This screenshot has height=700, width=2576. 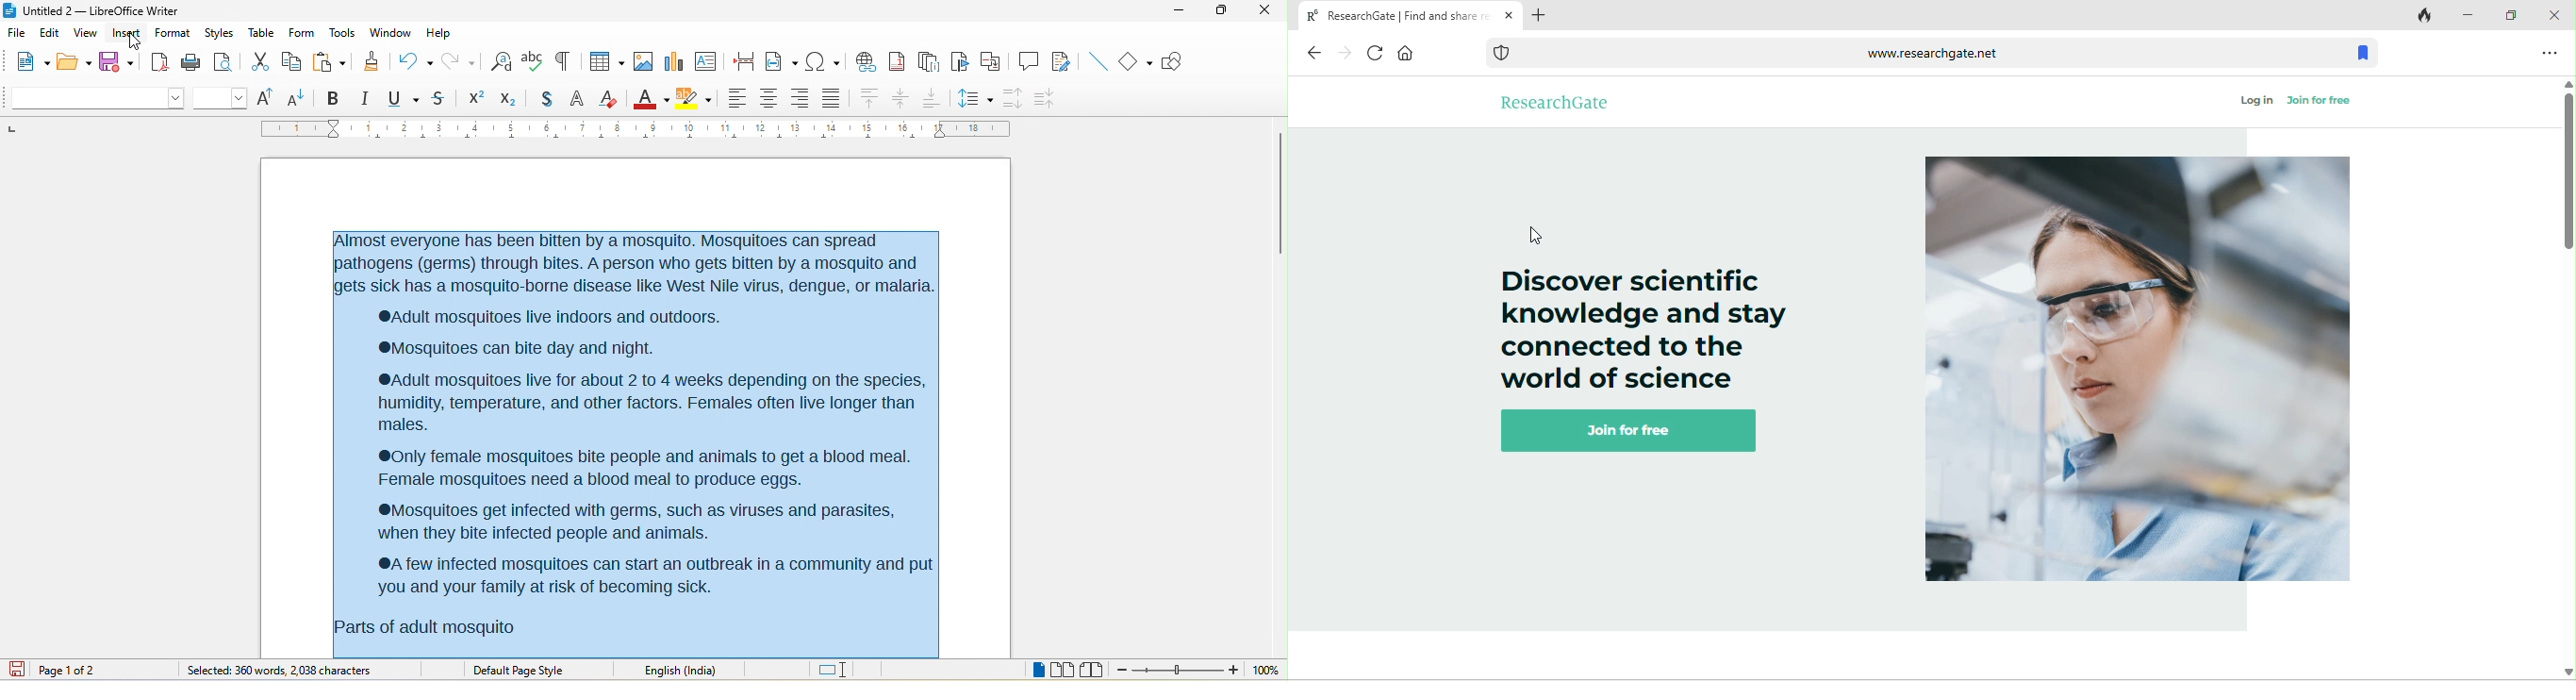 What do you see at coordinates (172, 33) in the screenshot?
I see `format` at bounding box center [172, 33].